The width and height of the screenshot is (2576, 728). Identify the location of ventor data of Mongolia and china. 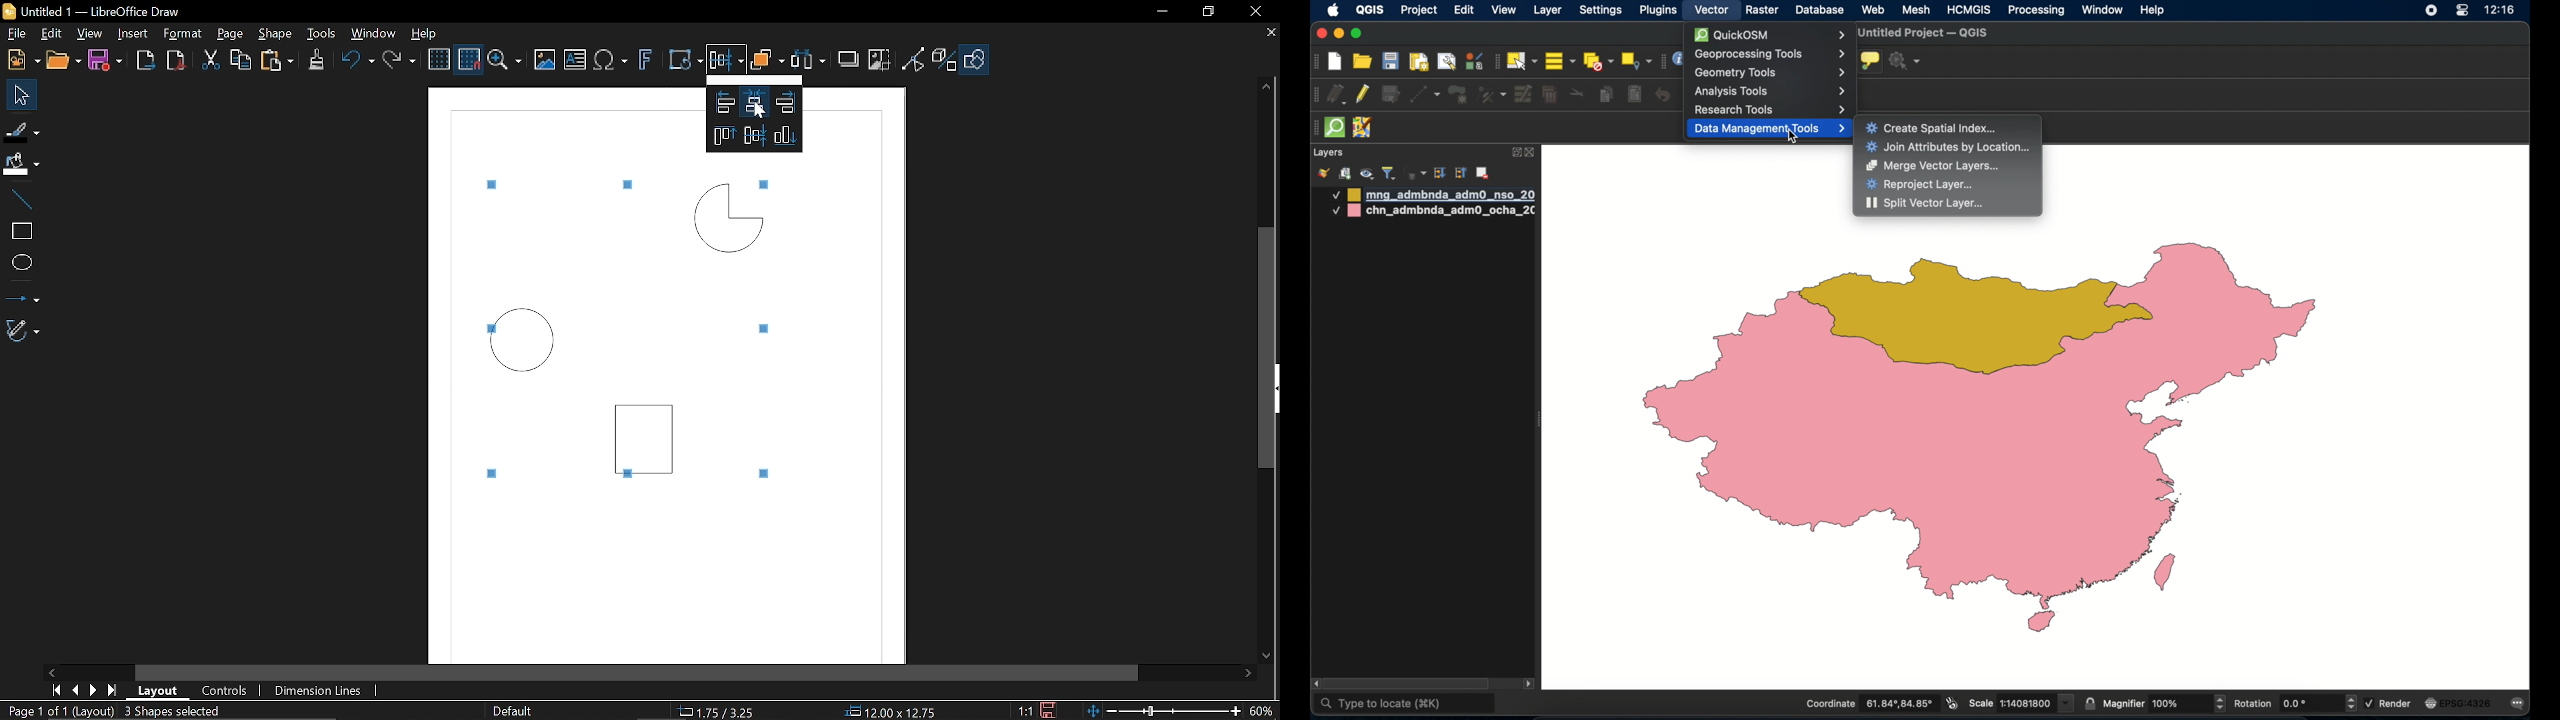
(1996, 438).